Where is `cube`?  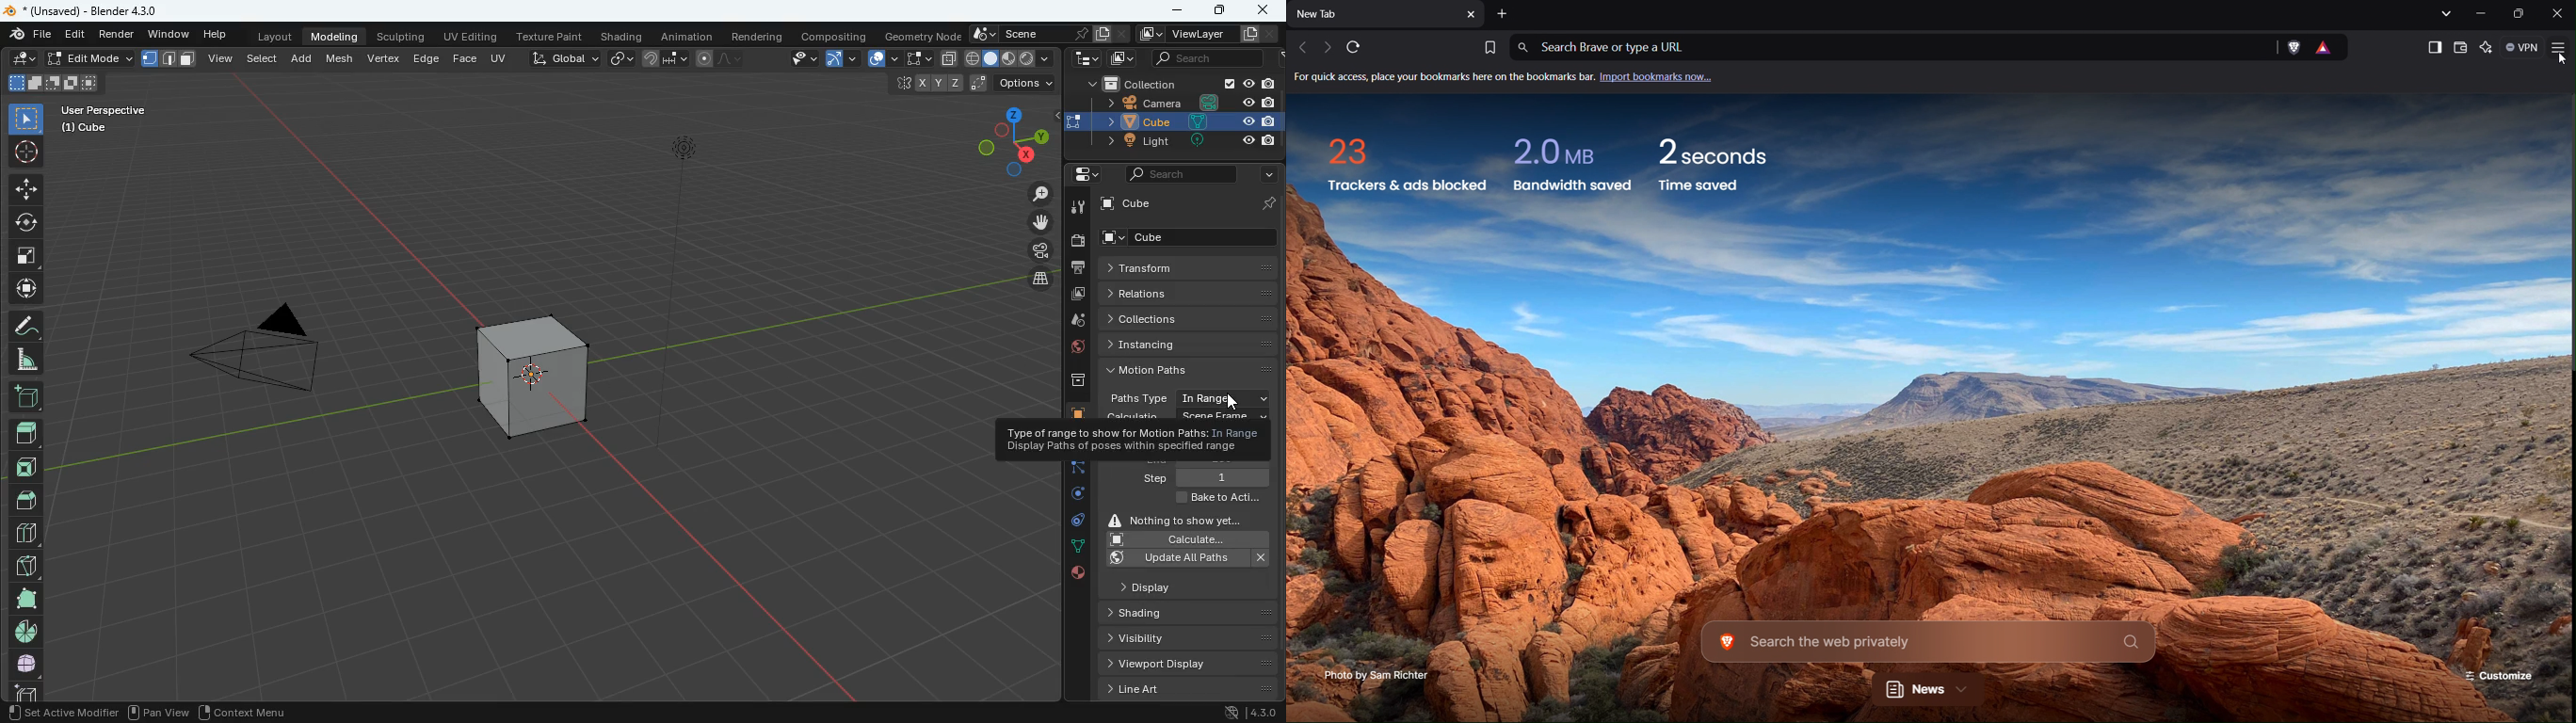 cube is located at coordinates (530, 370).